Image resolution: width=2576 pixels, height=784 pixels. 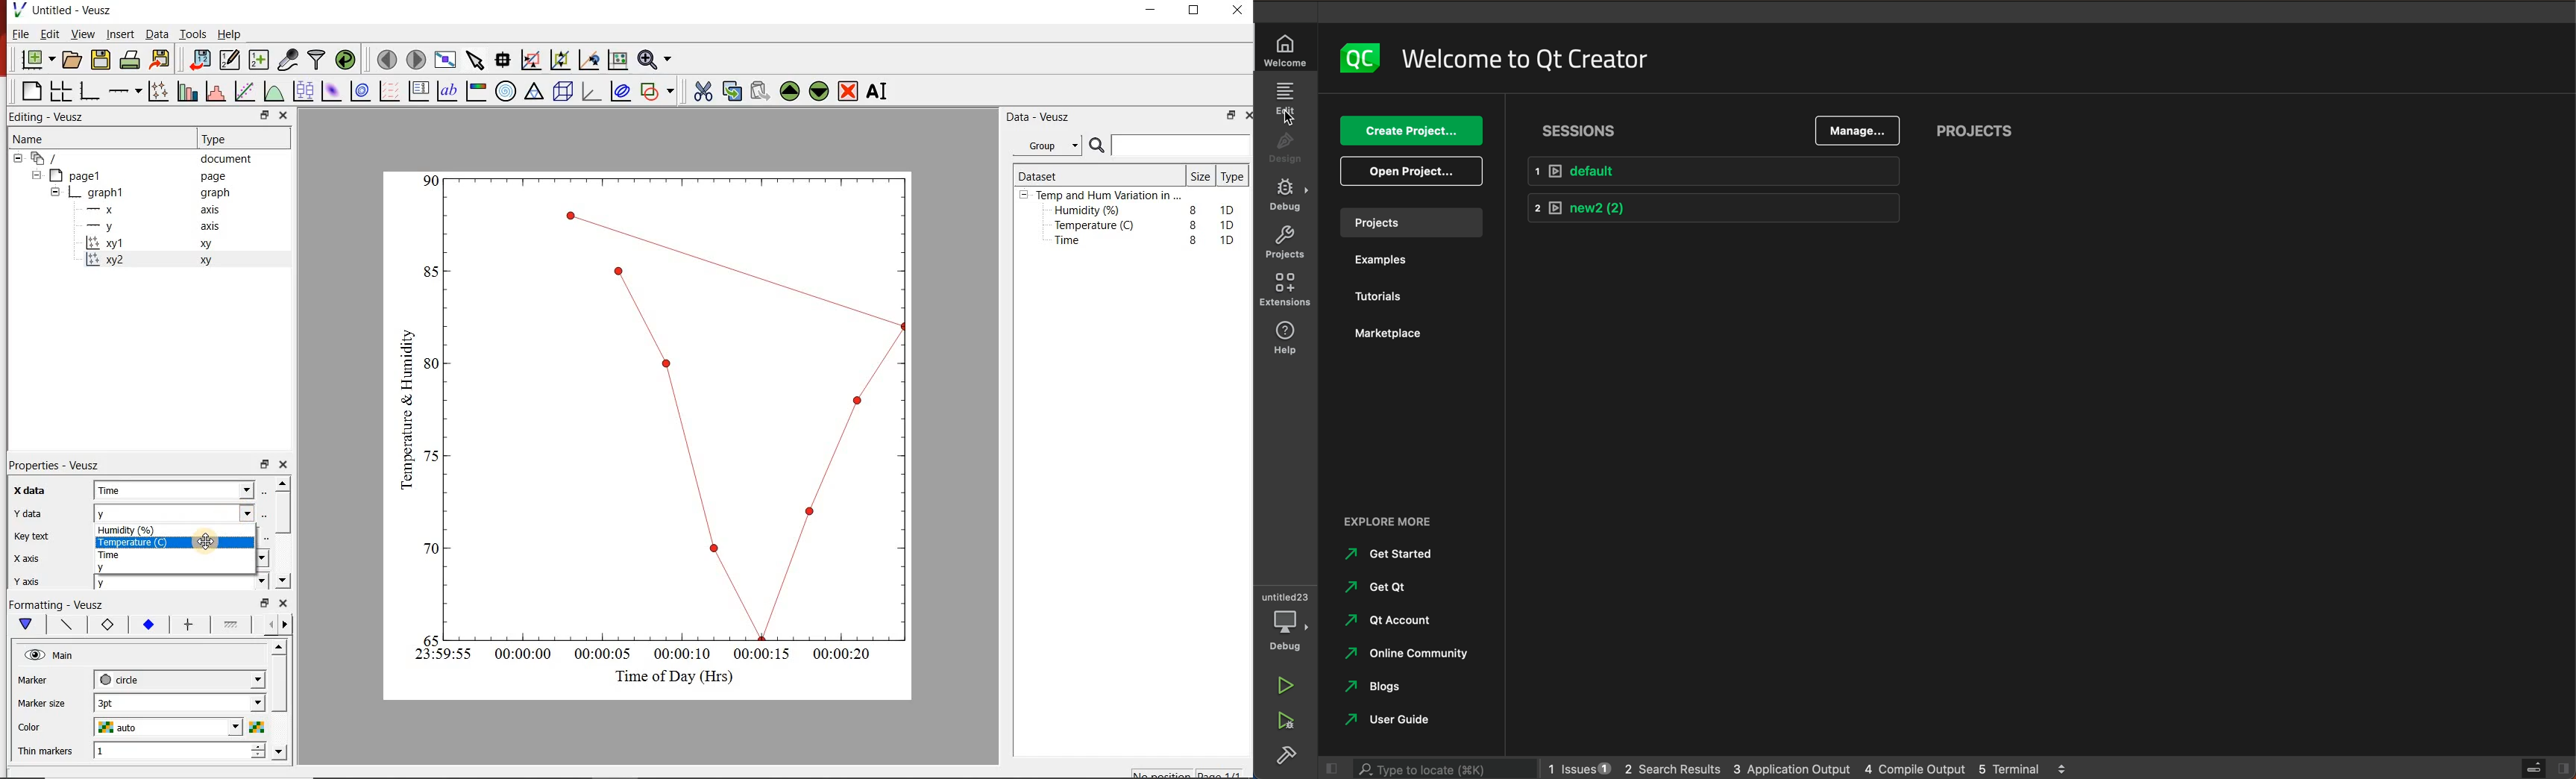 I want to click on run debug, so click(x=1286, y=723).